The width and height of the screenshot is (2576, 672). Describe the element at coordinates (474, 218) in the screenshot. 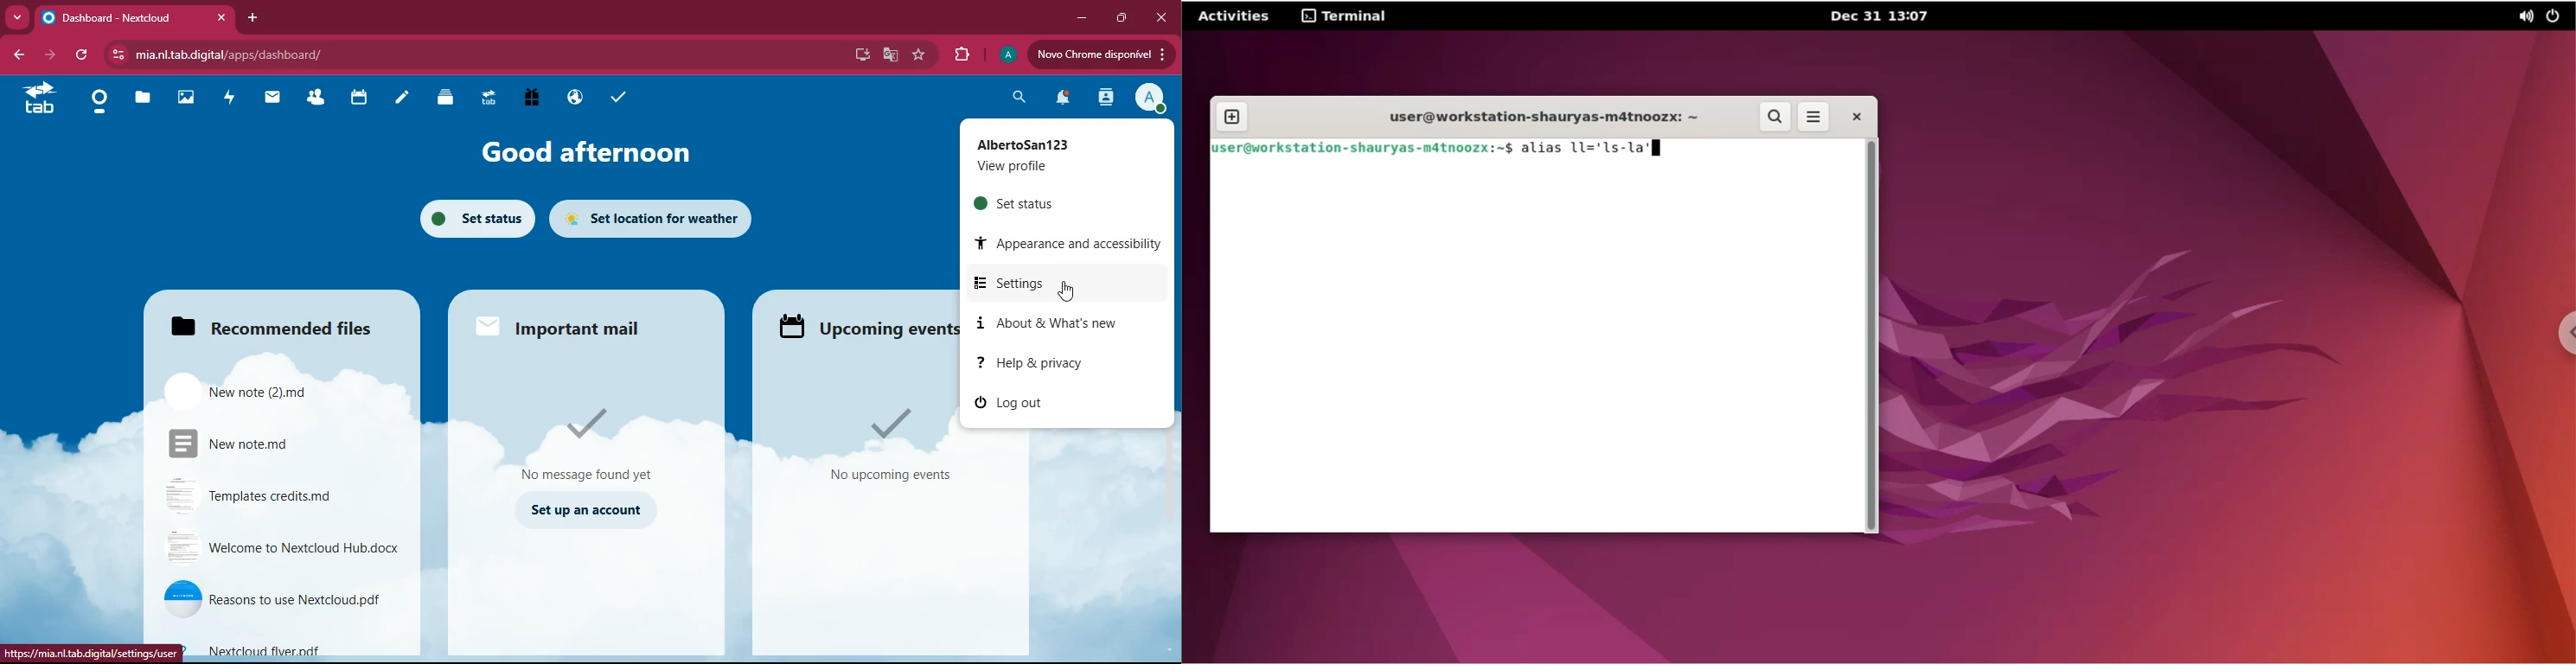

I see `set status` at that location.